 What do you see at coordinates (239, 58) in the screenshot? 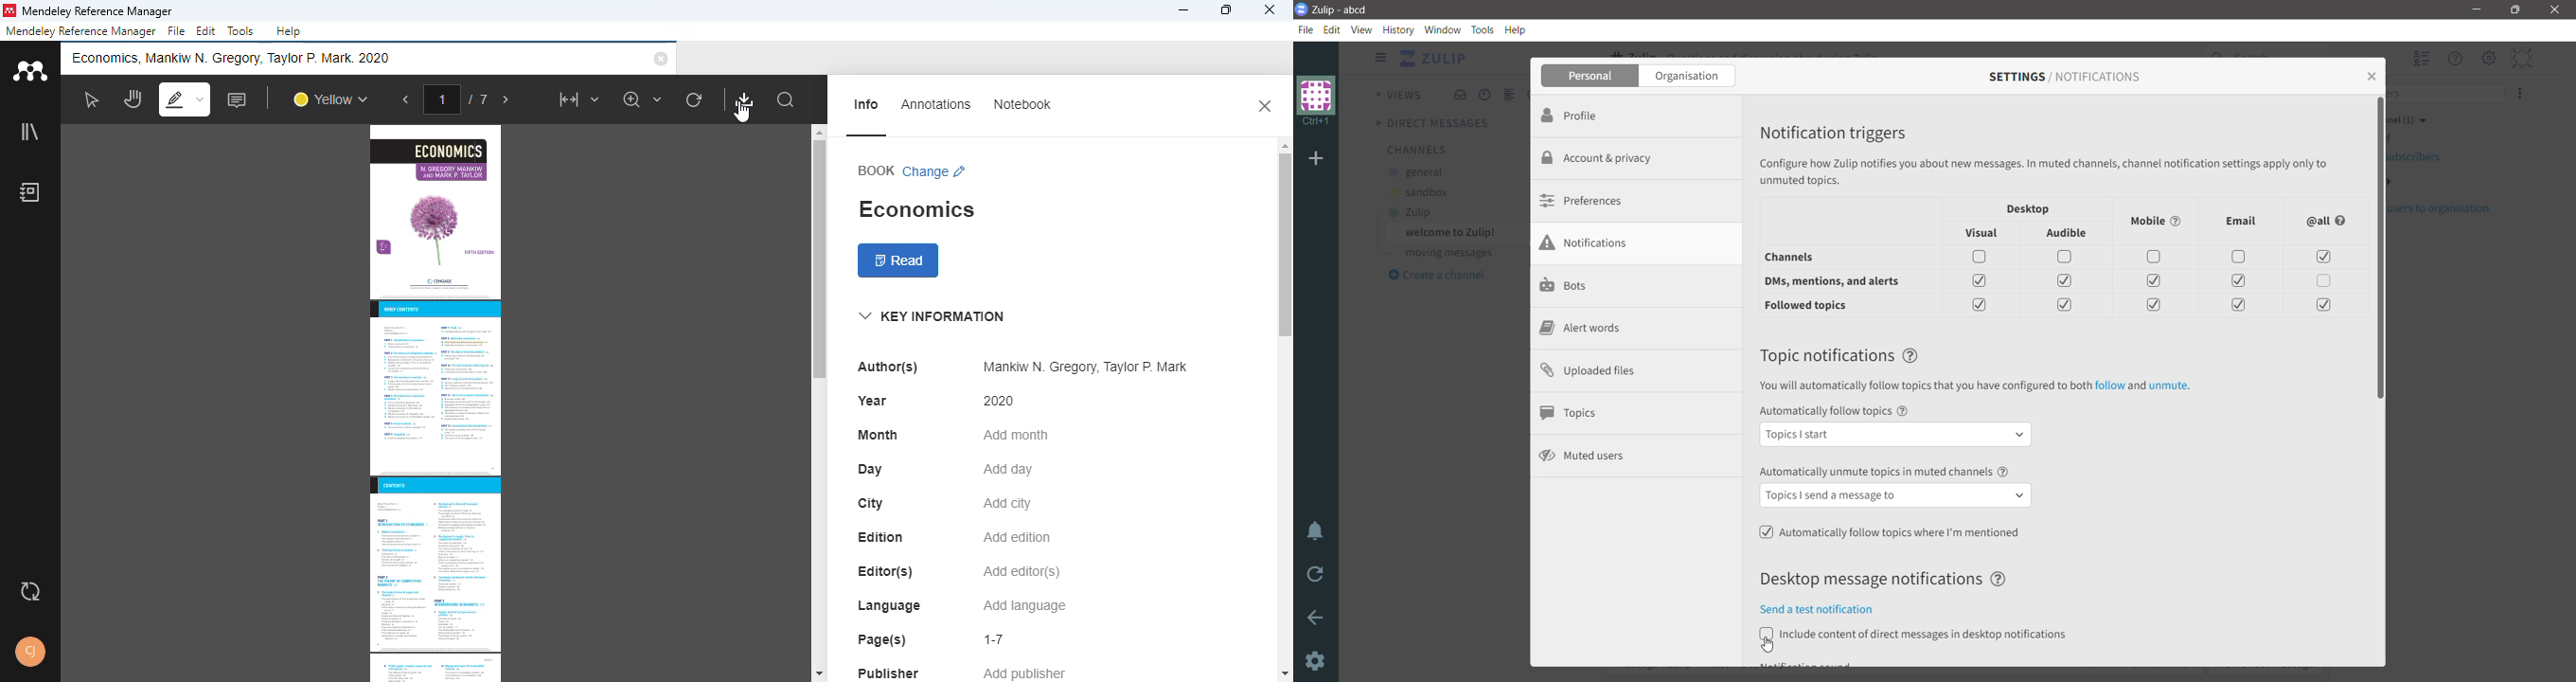
I see `Economics, Mankiw N. Gregory, Taylor P. Mark. 2020` at bounding box center [239, 58].